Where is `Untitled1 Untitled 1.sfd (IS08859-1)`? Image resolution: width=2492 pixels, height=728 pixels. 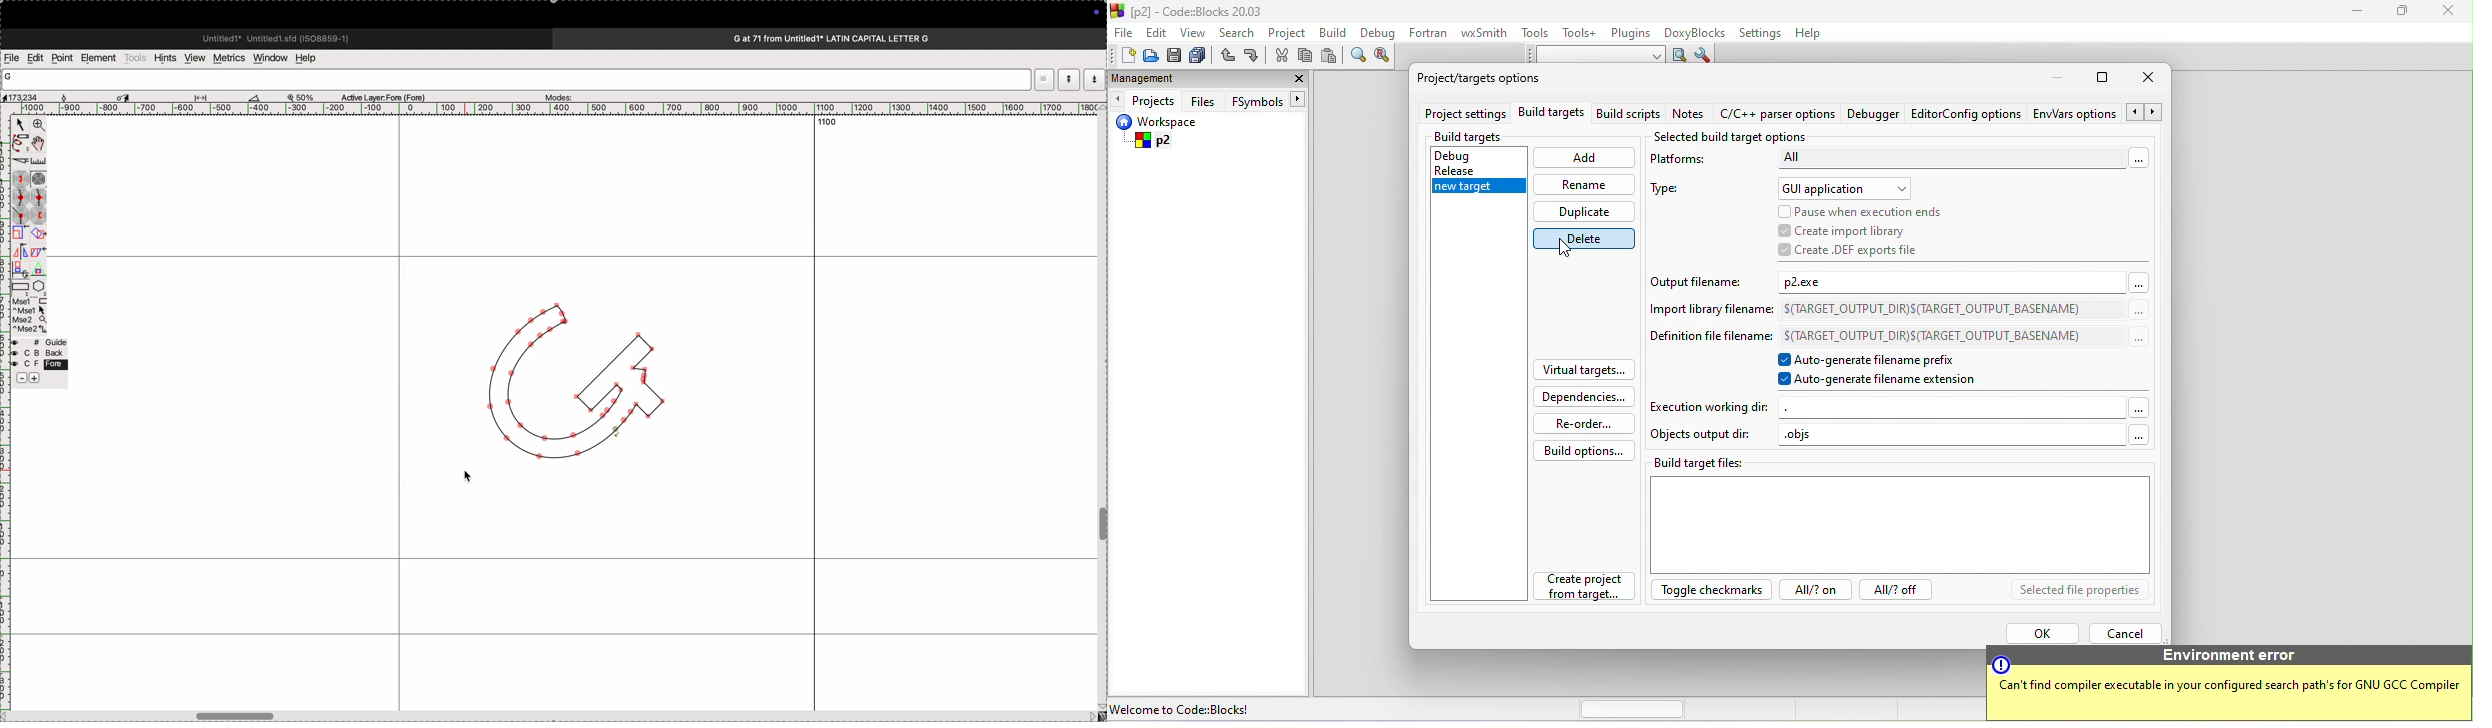
Untitled1 Untitled 1.sfd (IS08859-1) is located at coordinates (269, 37).